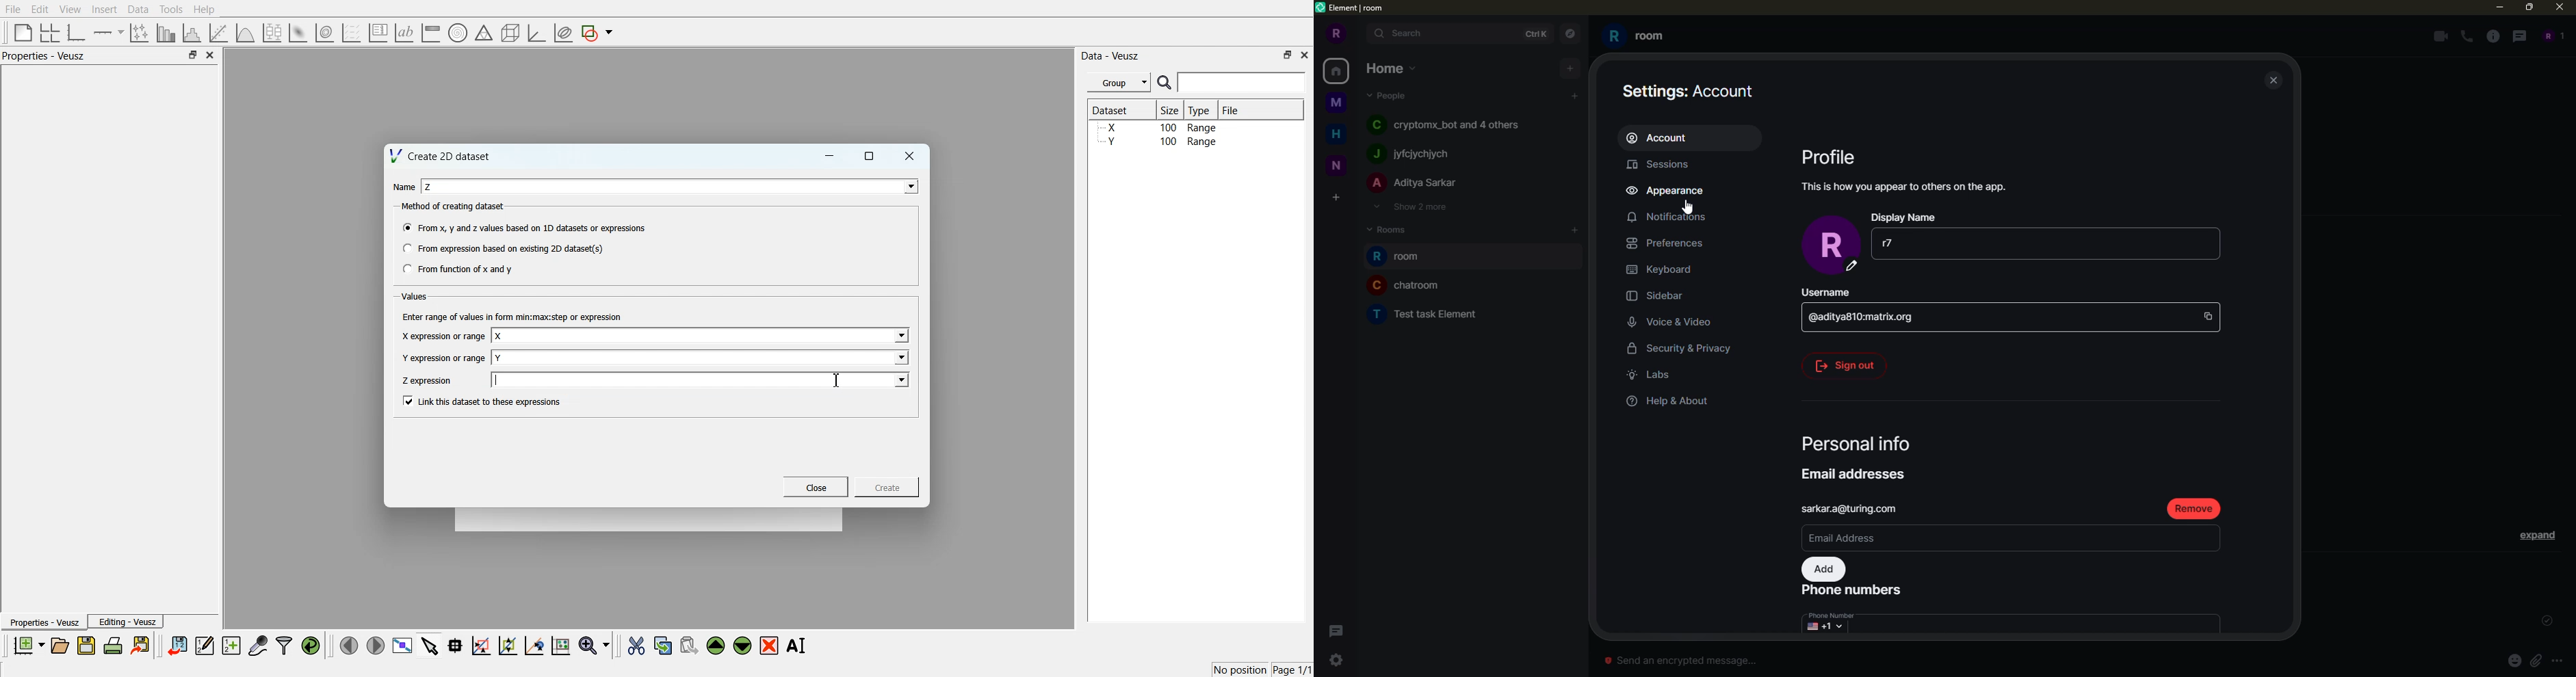  Describe the element at coordinates (1827, 247) in the screenshot. I see `profile` at that location.